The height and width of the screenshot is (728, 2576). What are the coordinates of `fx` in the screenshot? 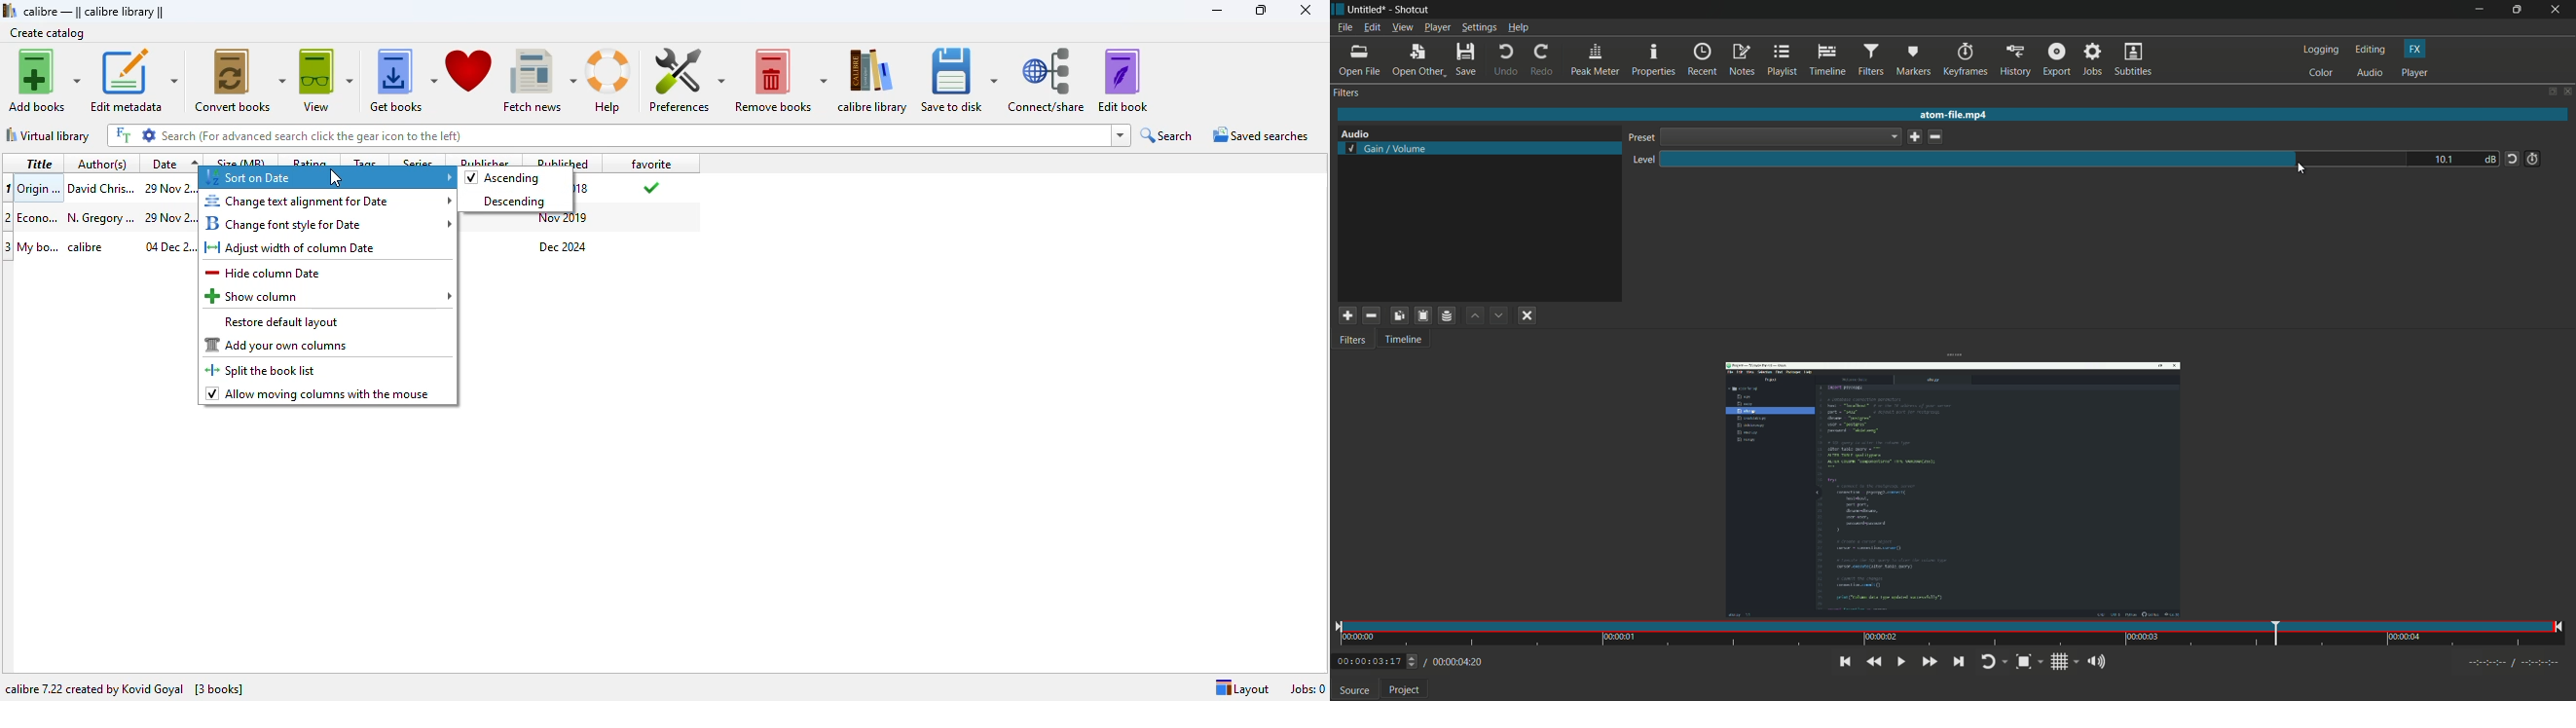 It's located at (2414, 49).